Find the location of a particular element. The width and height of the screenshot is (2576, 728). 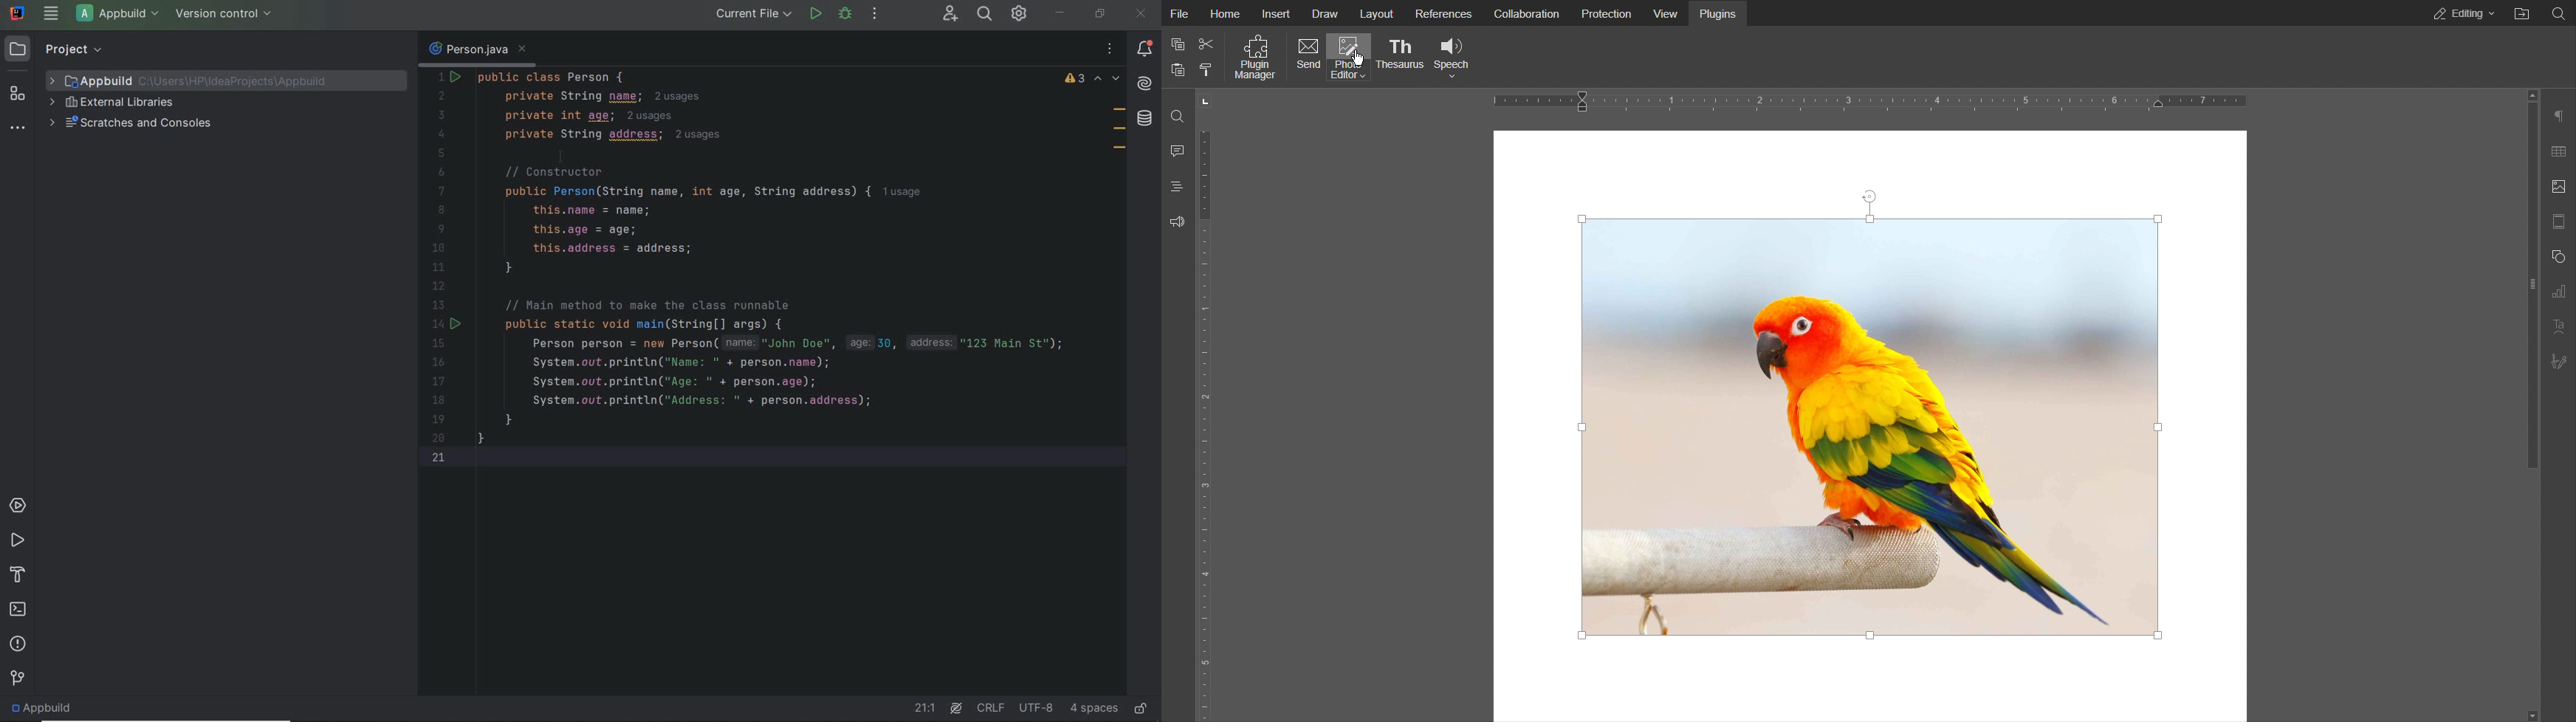

Headings is located at coordinates (1178, 186).